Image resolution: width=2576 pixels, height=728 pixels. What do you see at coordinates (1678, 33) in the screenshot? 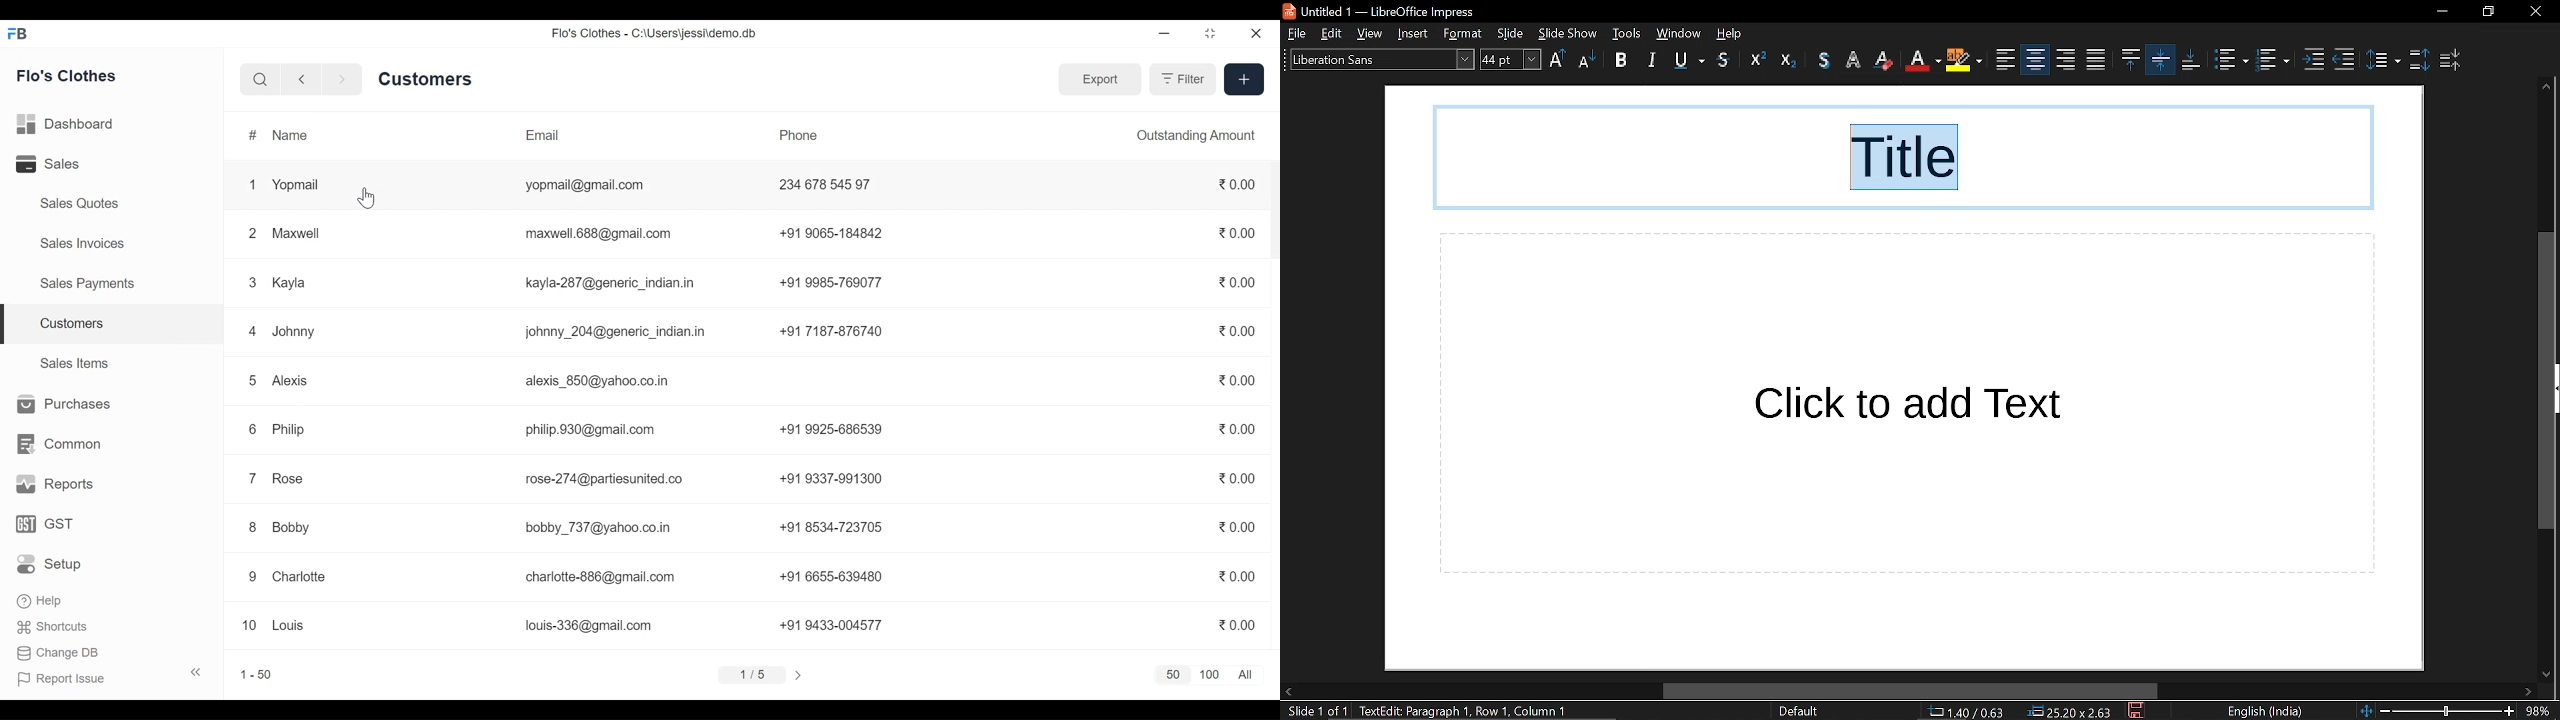
I see `window` at bounding box center [1678, 33].